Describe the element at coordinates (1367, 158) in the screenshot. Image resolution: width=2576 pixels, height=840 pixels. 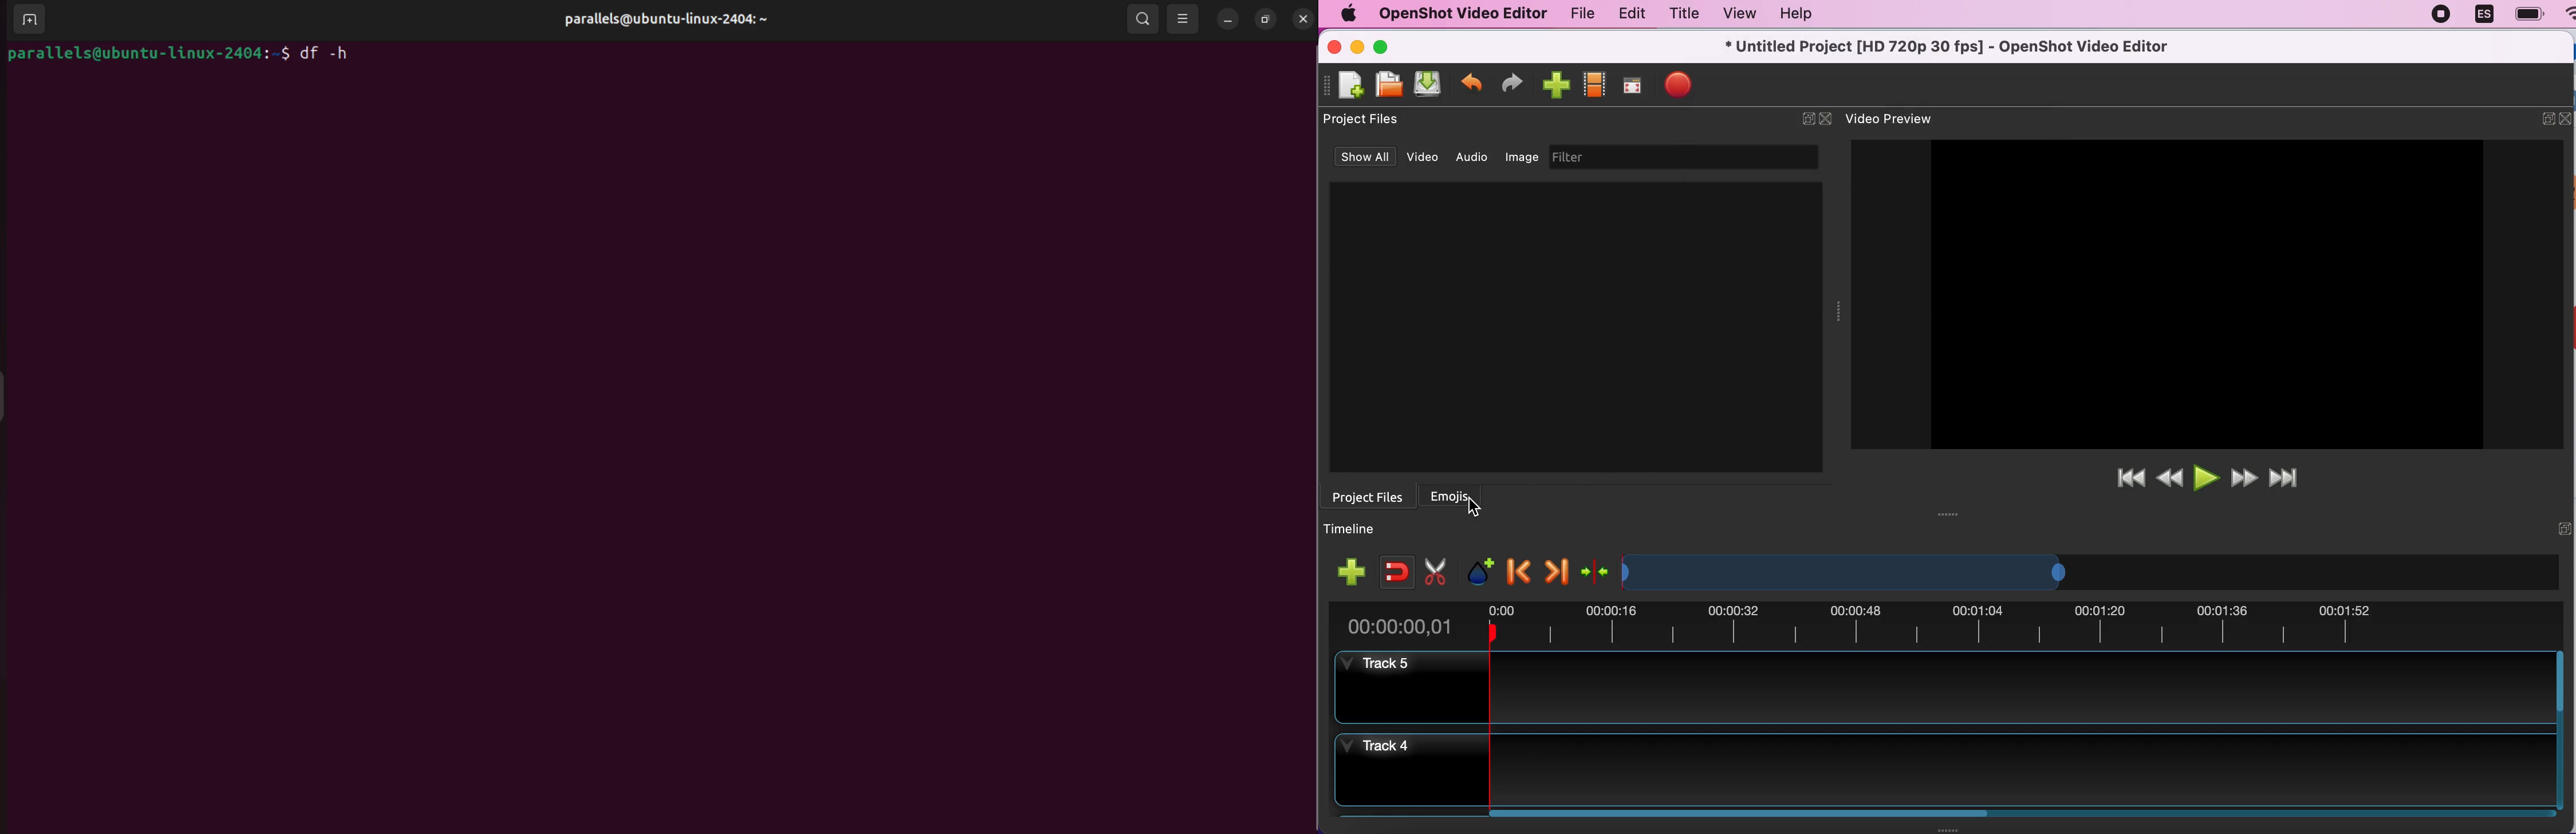
I see `show all` at that location.